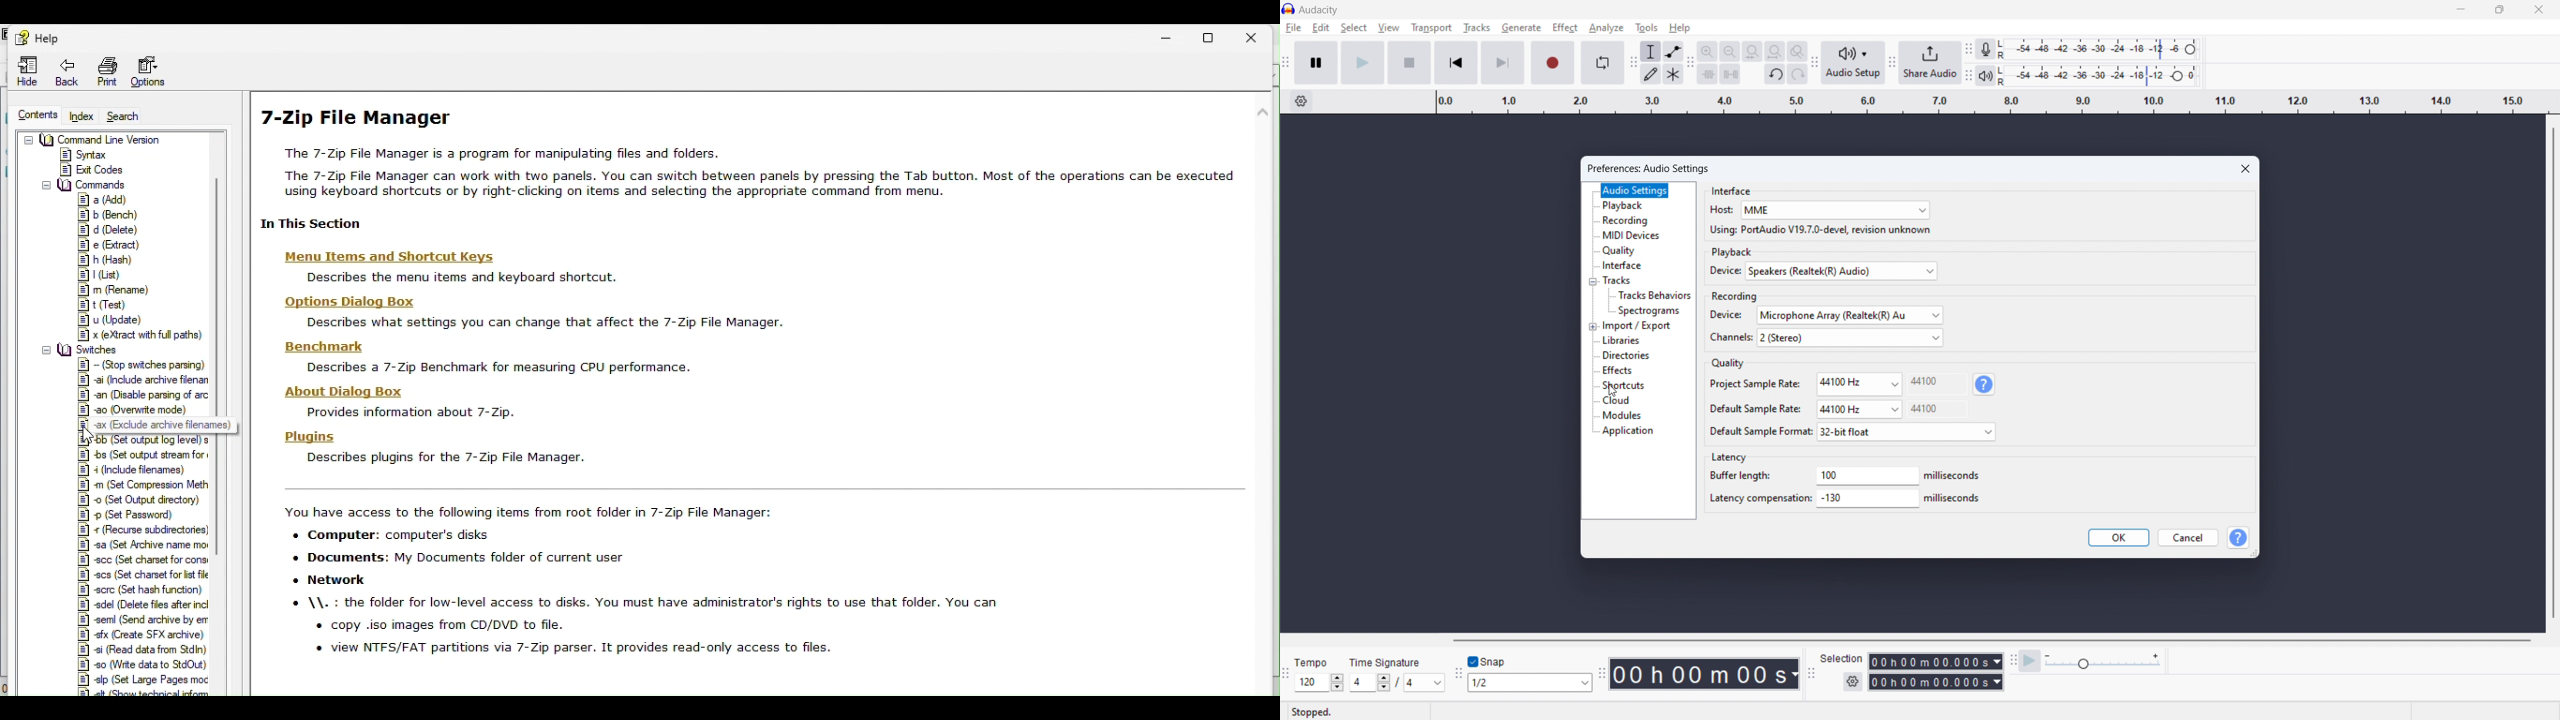  What do you see at coordinates (1729, 362) in the screenshot?
I see `quality` at bounding box center [1729, 362].